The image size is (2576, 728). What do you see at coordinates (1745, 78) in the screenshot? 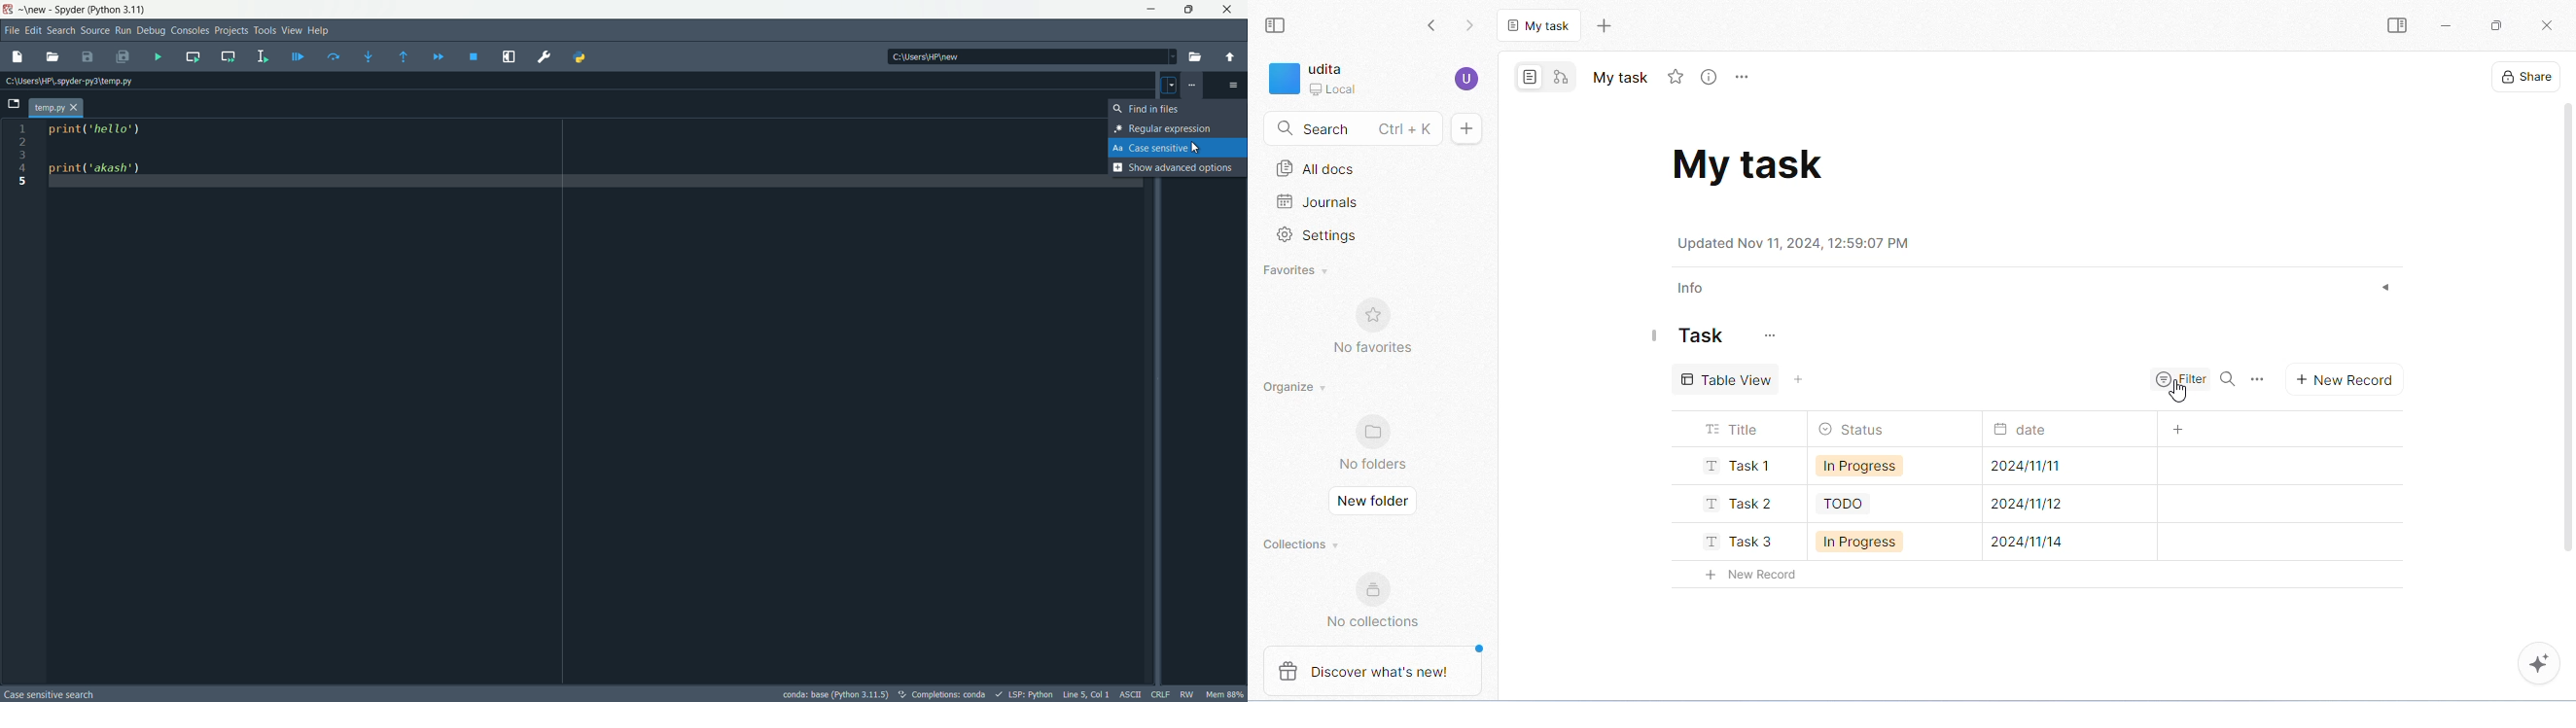
I see `rename and more` at bounding box center [1745, 78].